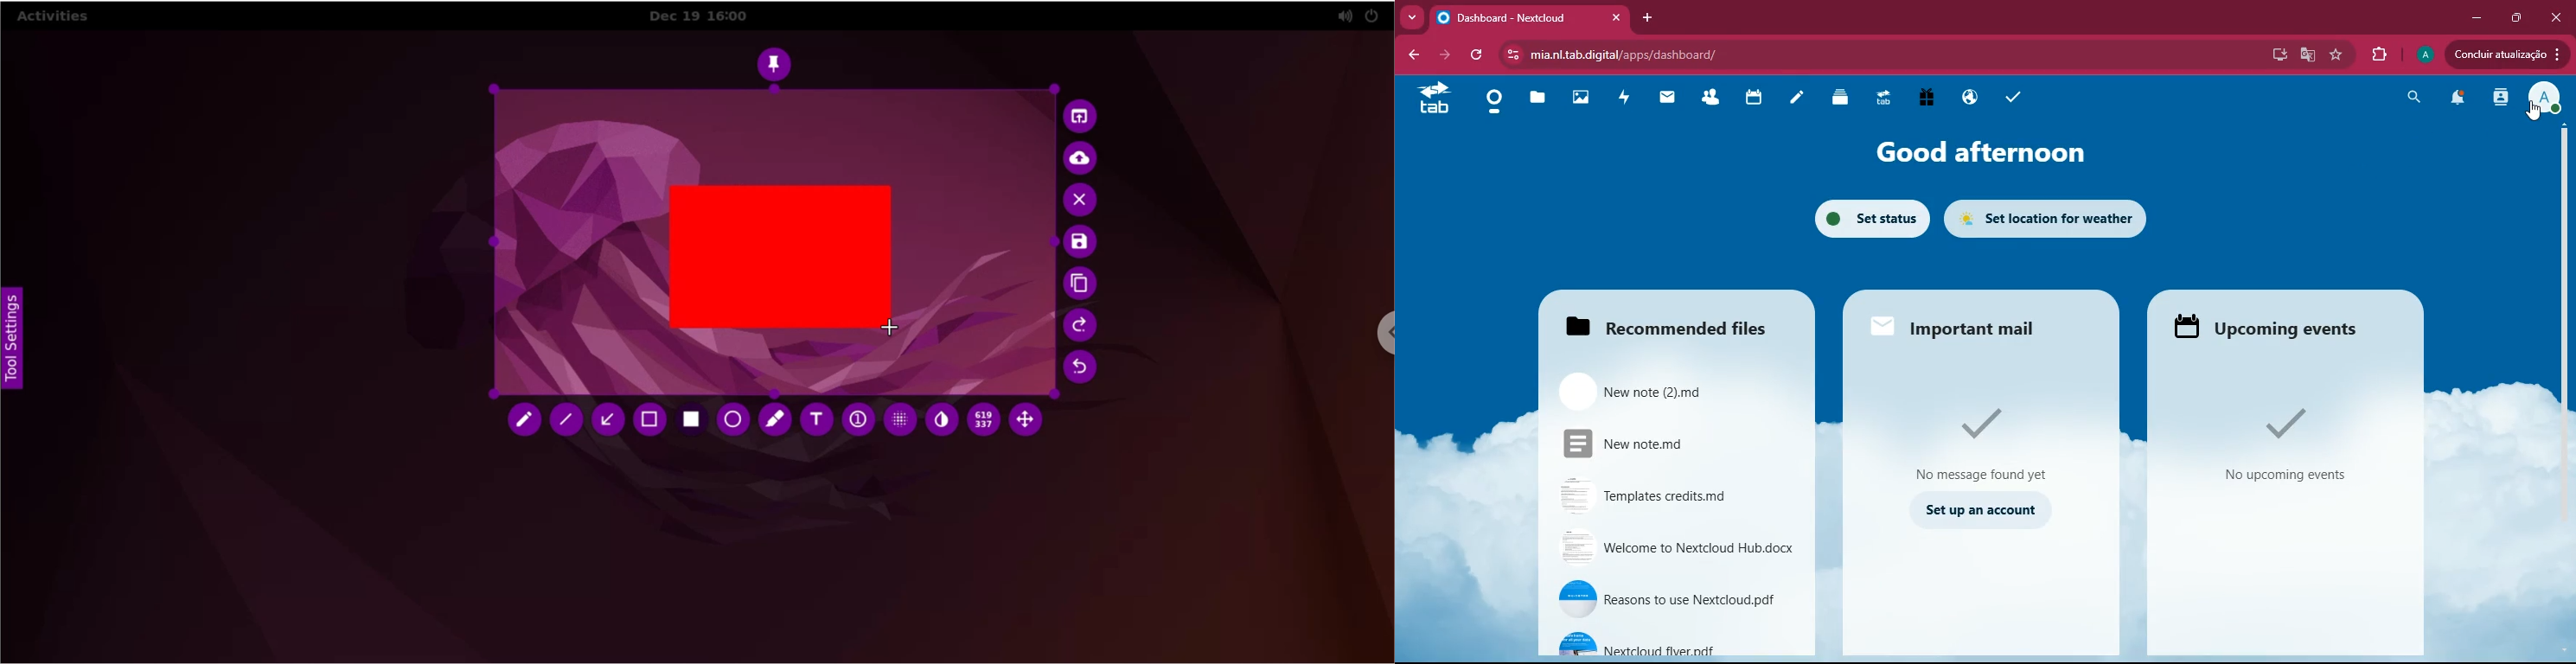  I want to click on upload , so click(1086, 158).